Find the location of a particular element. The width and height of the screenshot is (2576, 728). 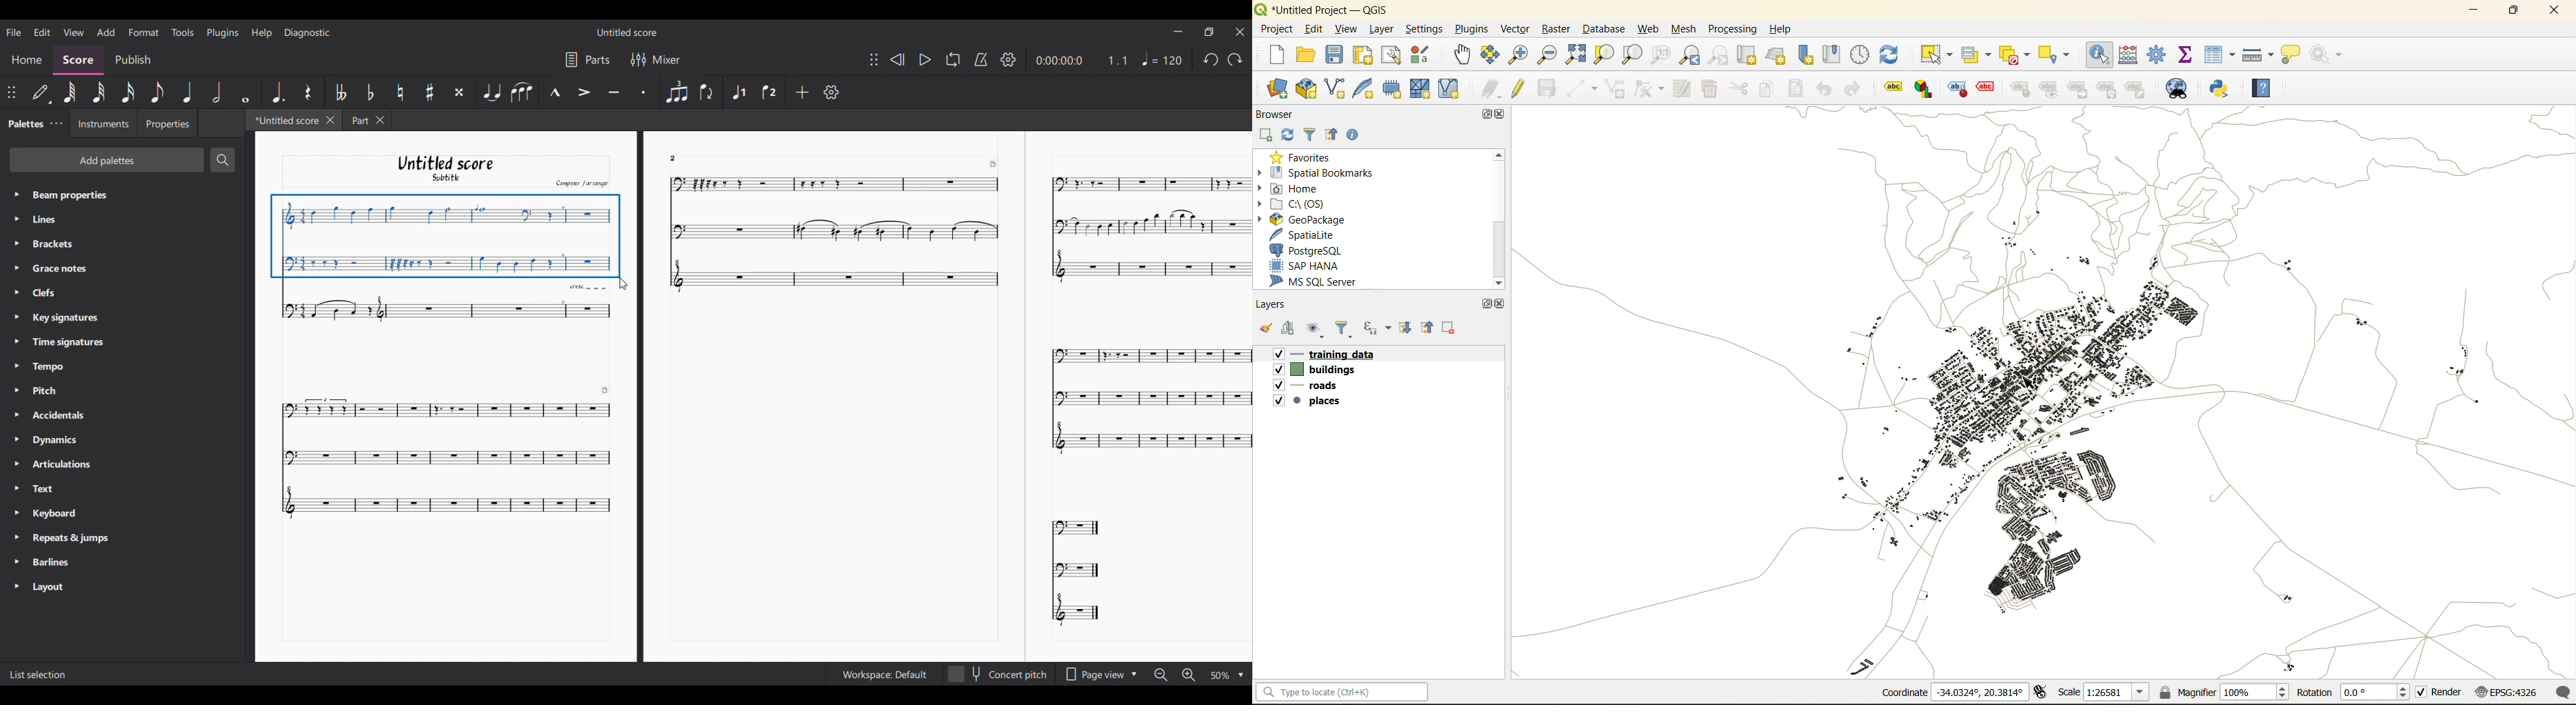

Tuplet is located at coordinates (676, 91).